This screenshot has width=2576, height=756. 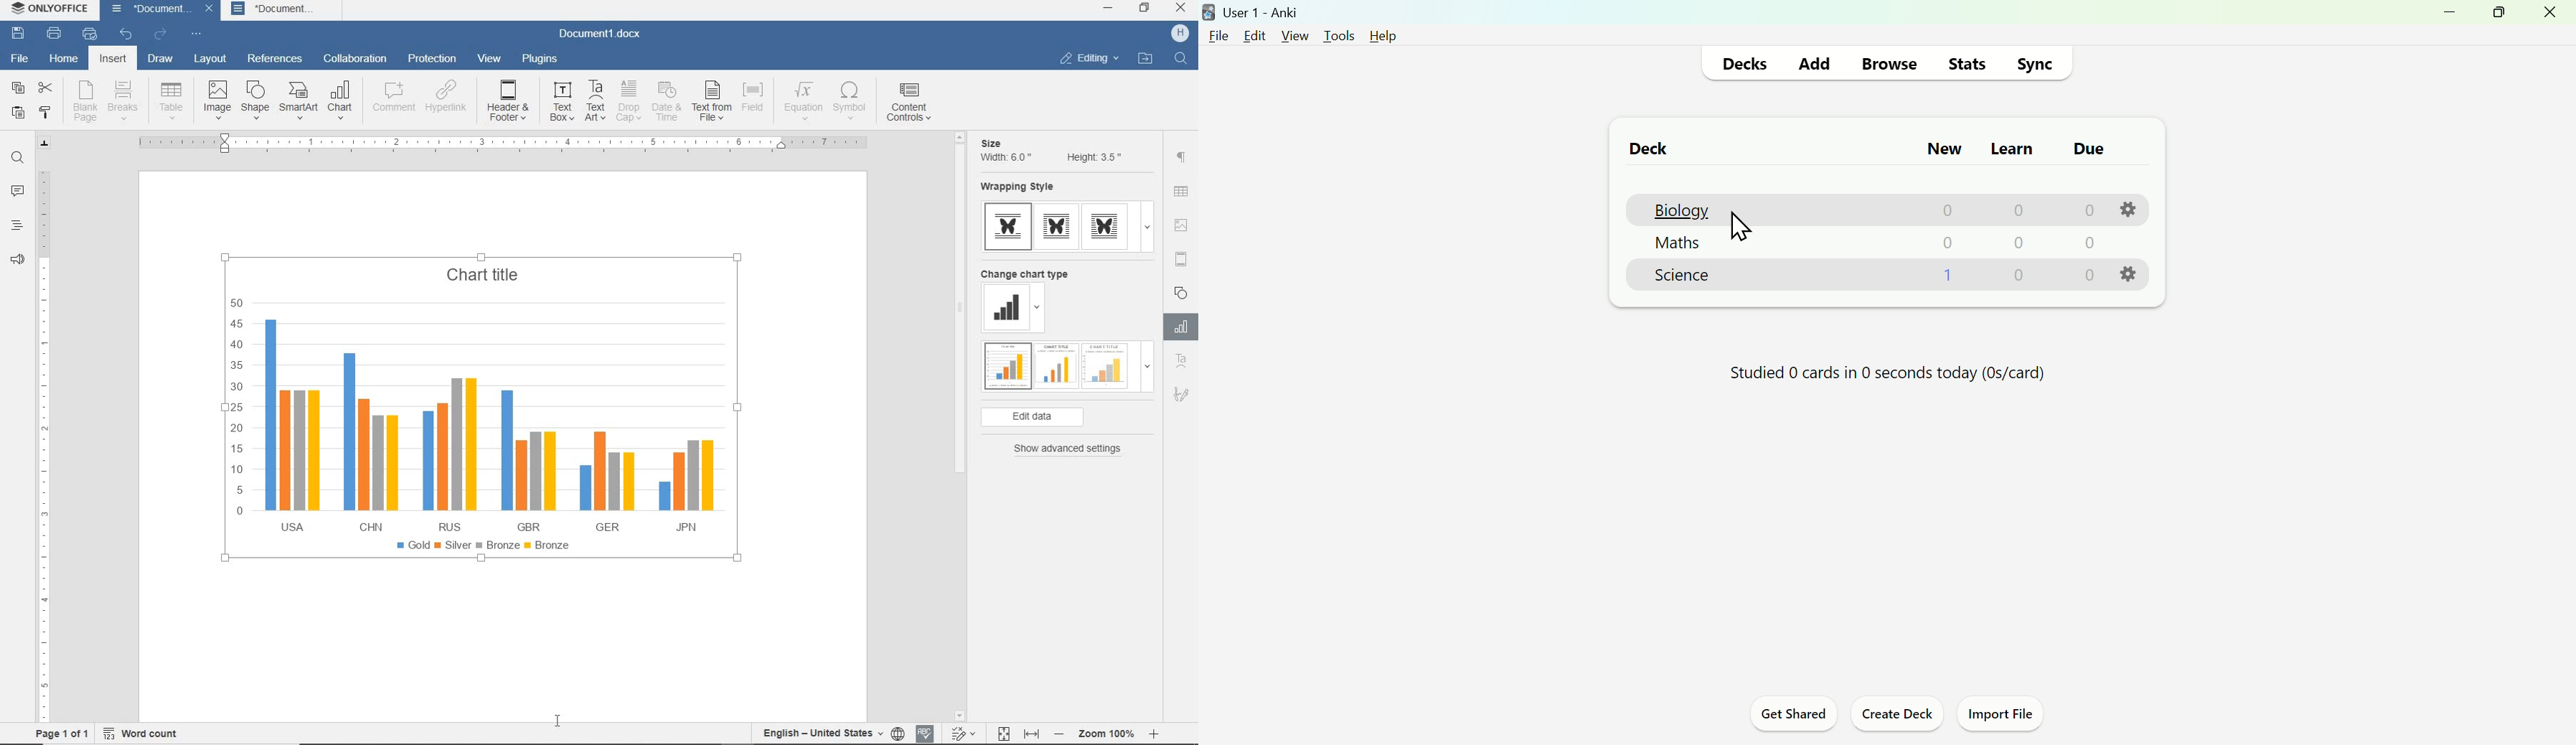 I want to click on references, so click(x=275, y=60).